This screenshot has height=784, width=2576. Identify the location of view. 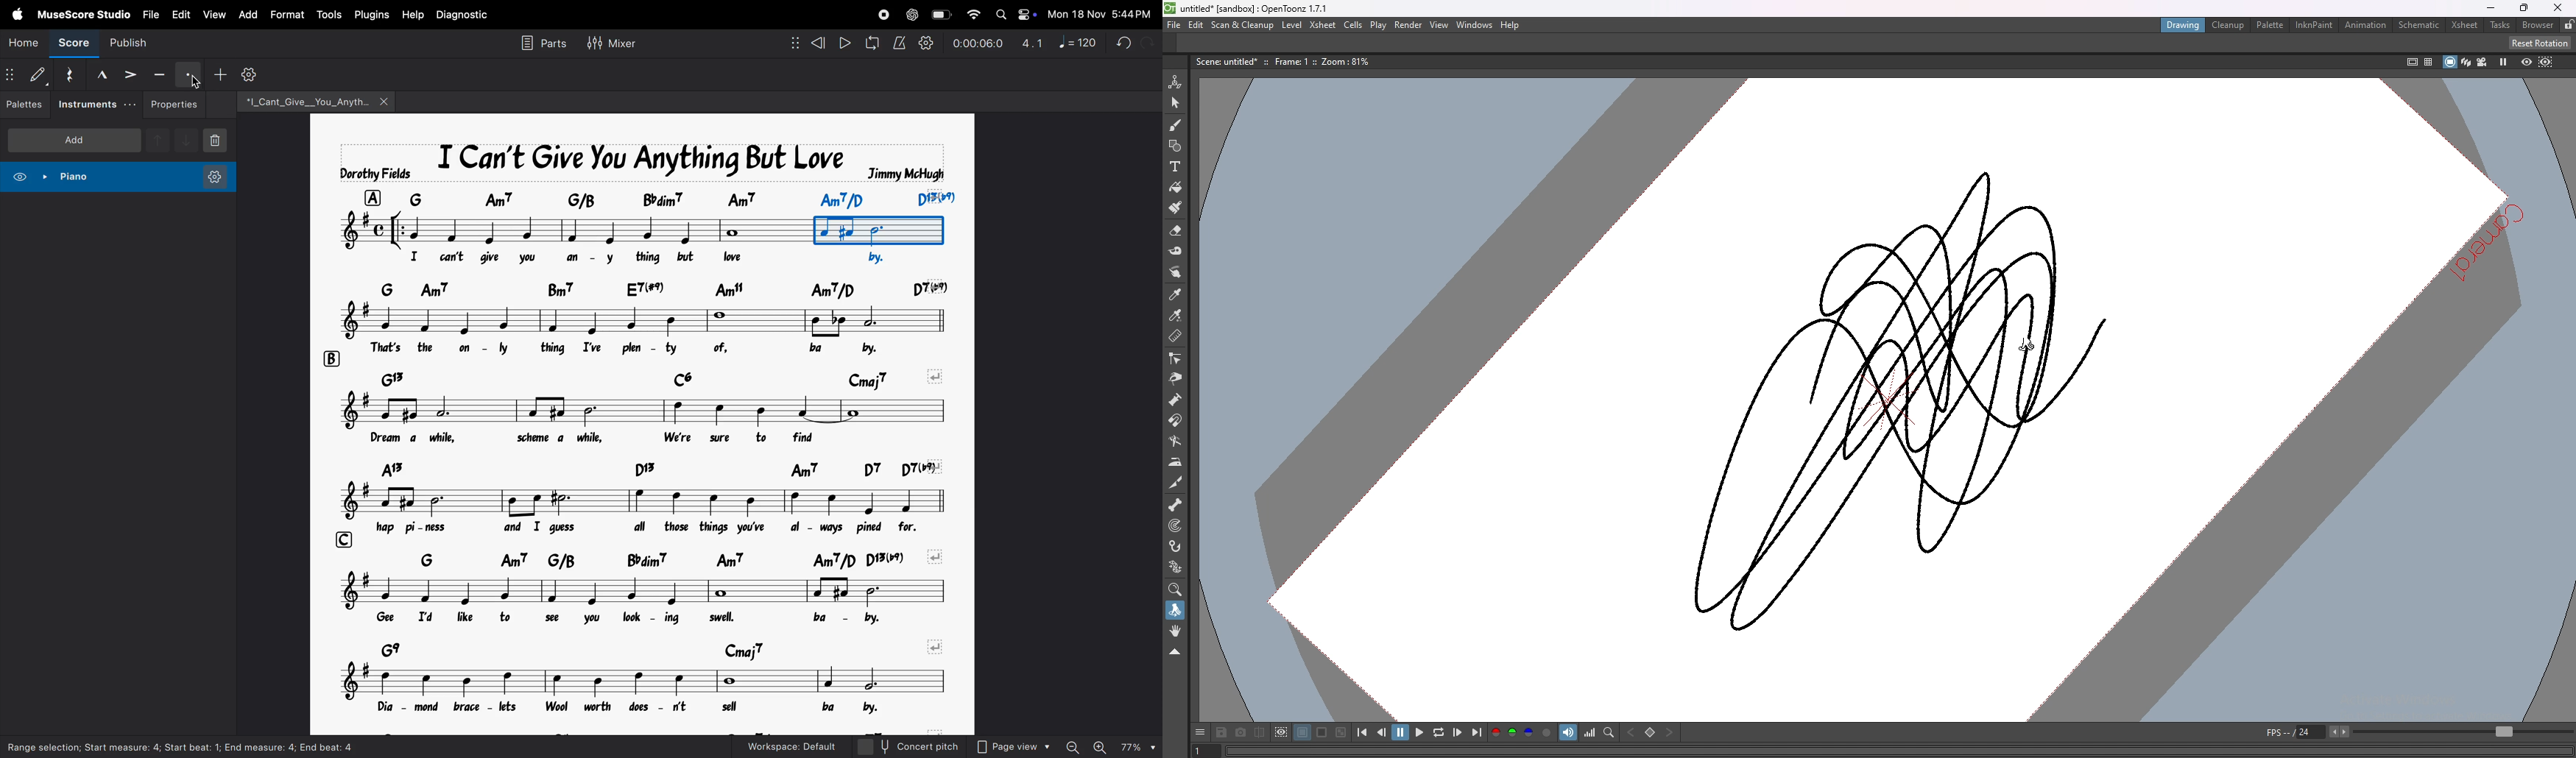
(1439, 24).